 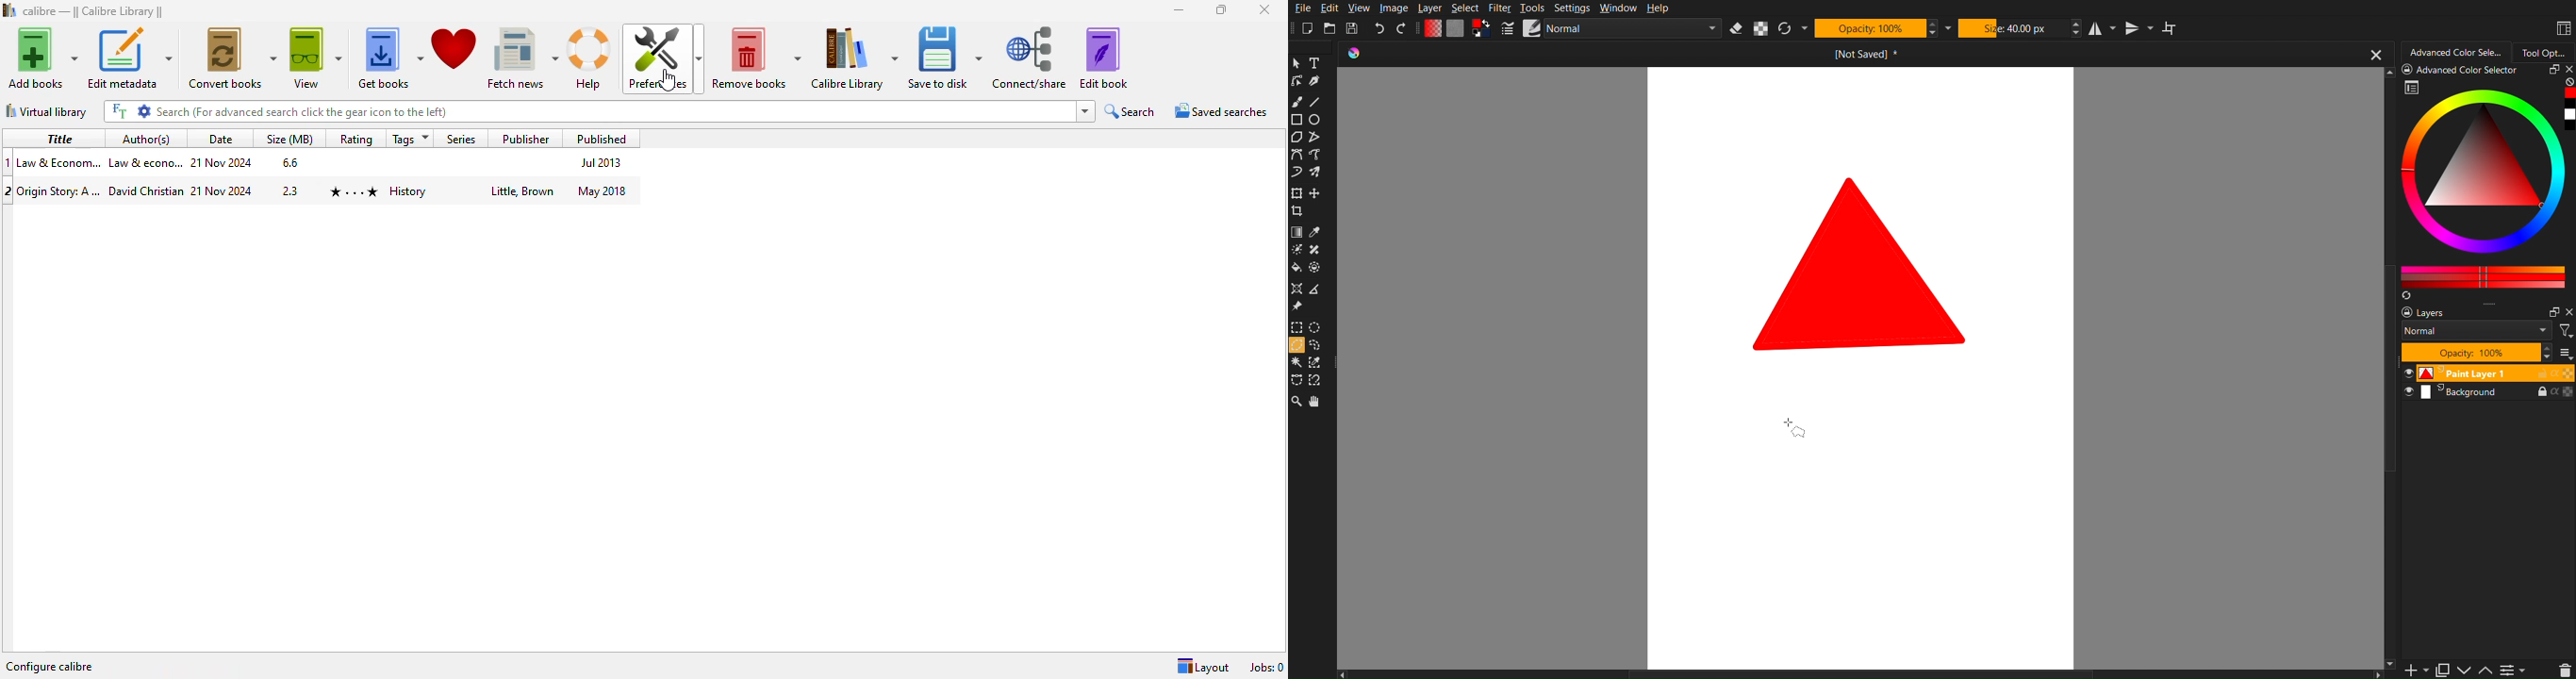 What do you see at coordinates (146, 140) in the screenshot?
I see `author(s)` at bounding box center [146, 140].